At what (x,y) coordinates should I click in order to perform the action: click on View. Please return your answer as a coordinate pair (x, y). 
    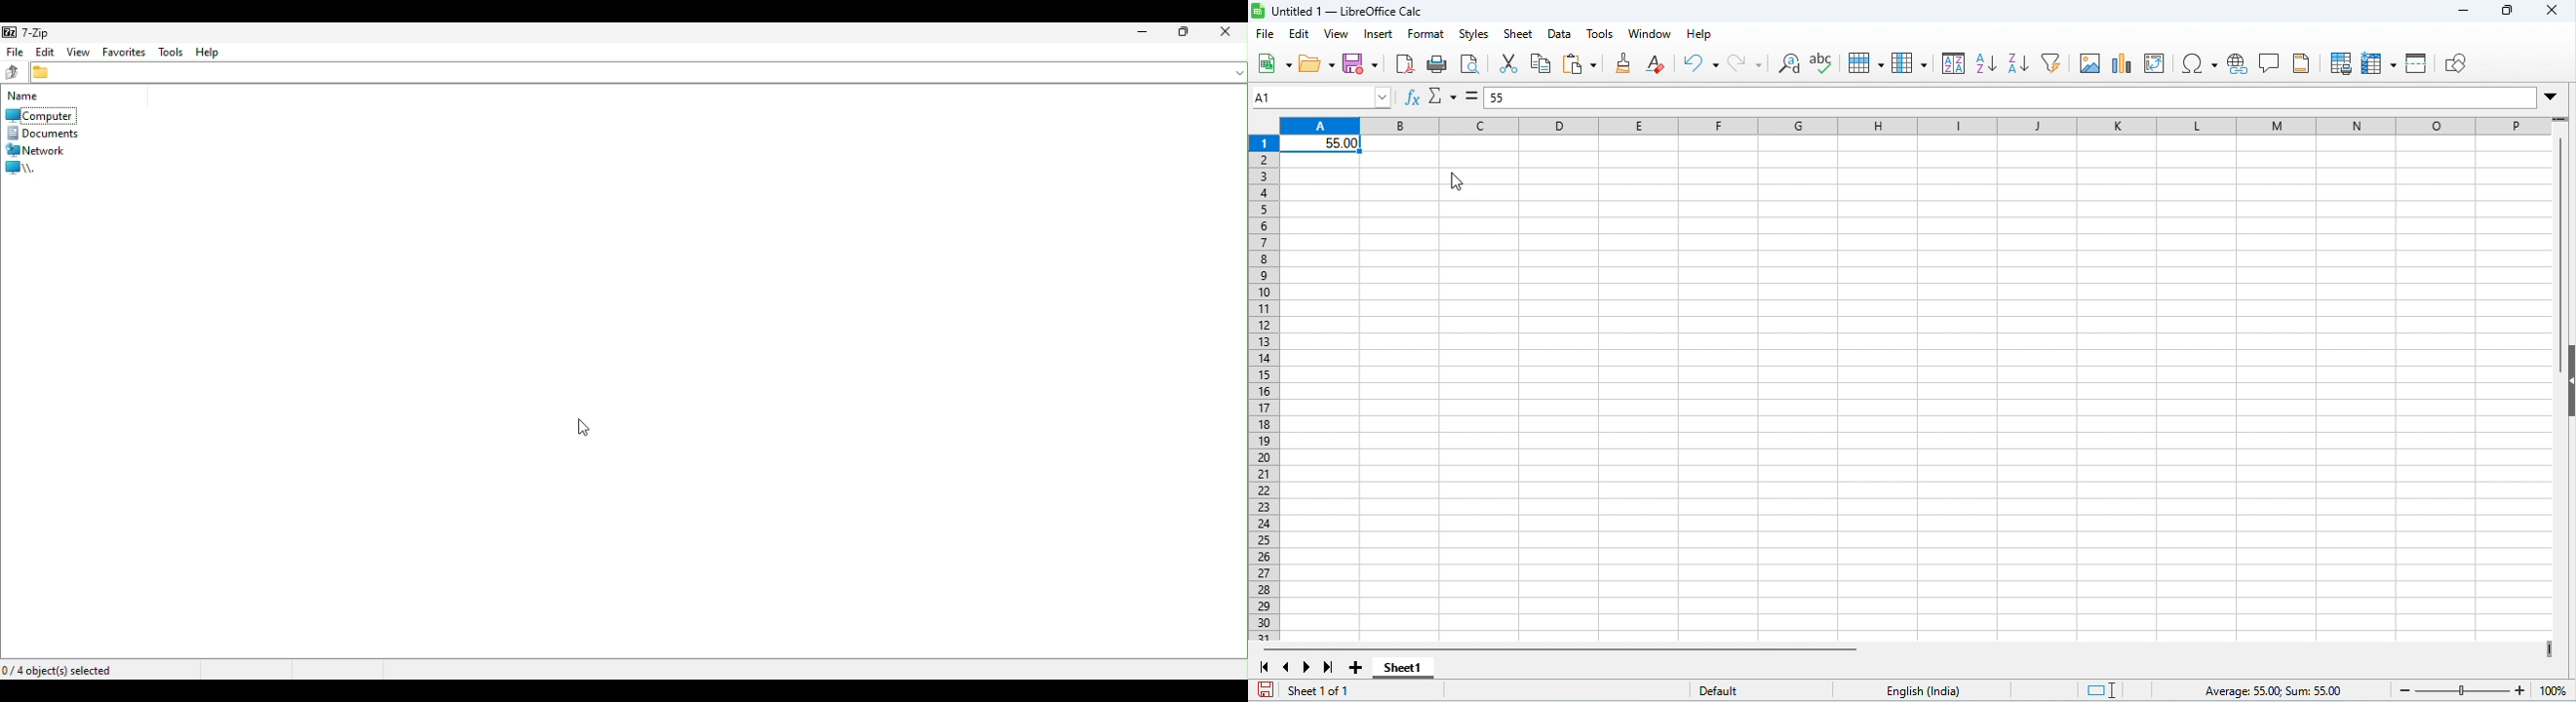
    Looking at the image, I should click on (81, 53).